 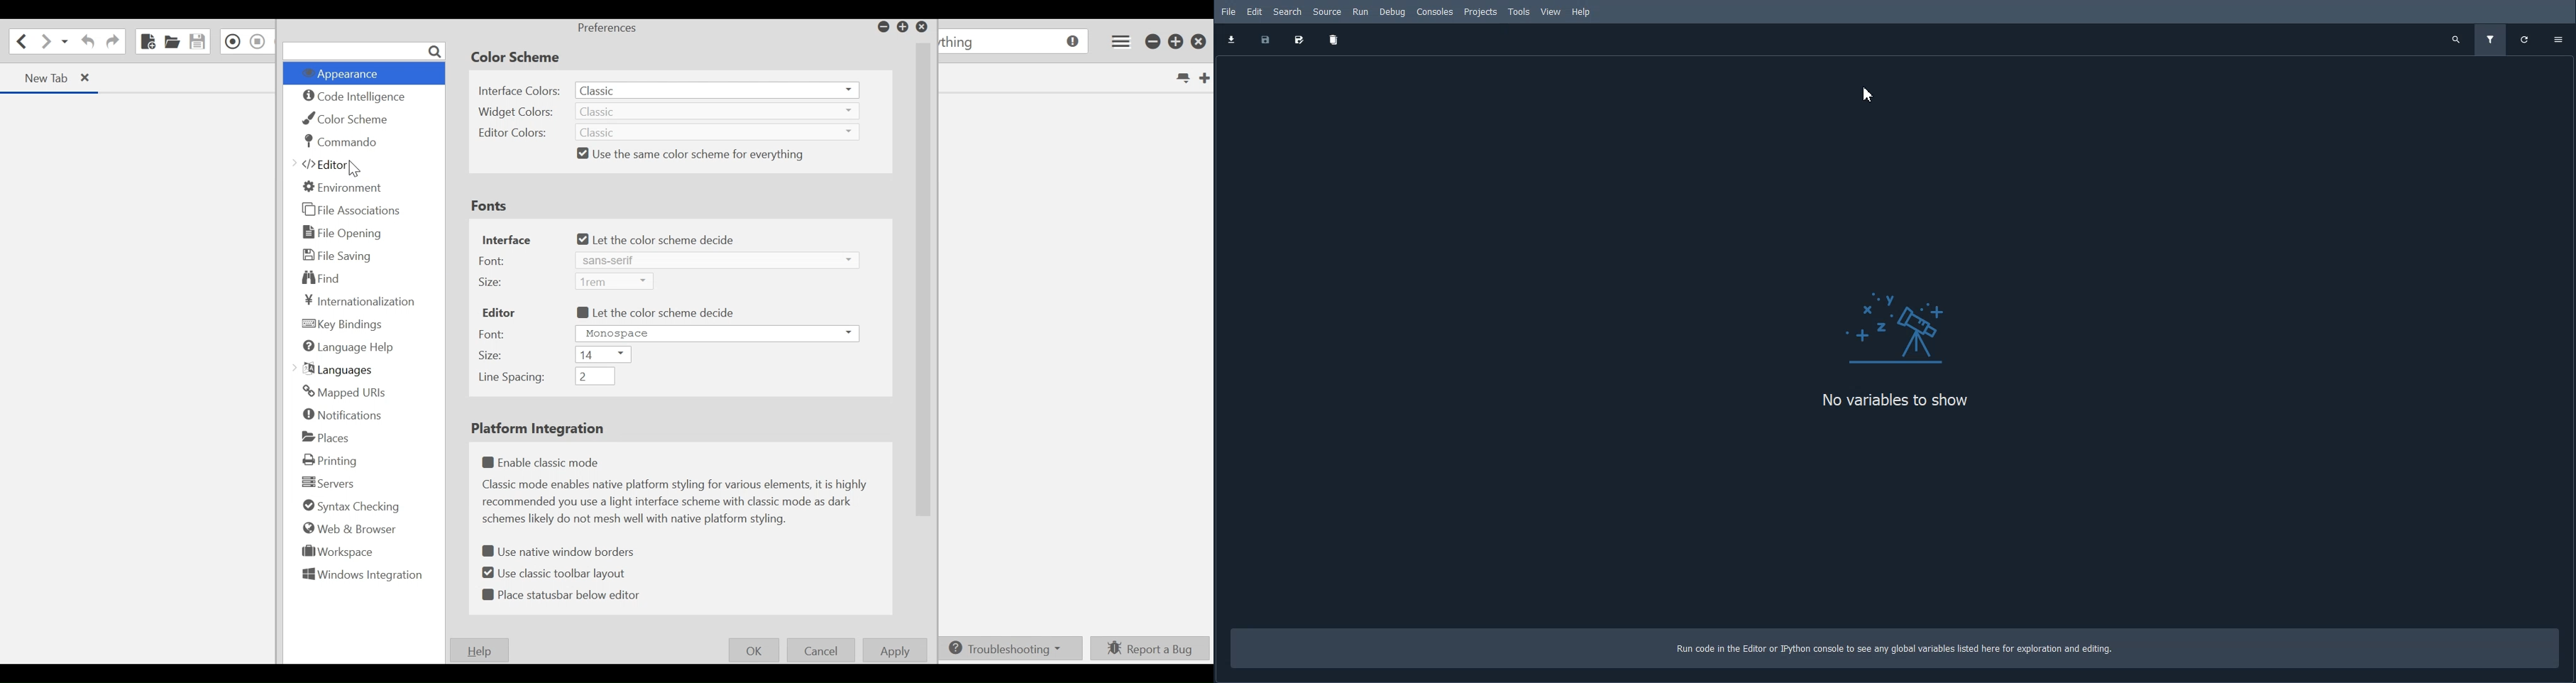 What do you see at coordinates (597, 376) in the screenshot?
I see `2` at bounding box center [597, 376].